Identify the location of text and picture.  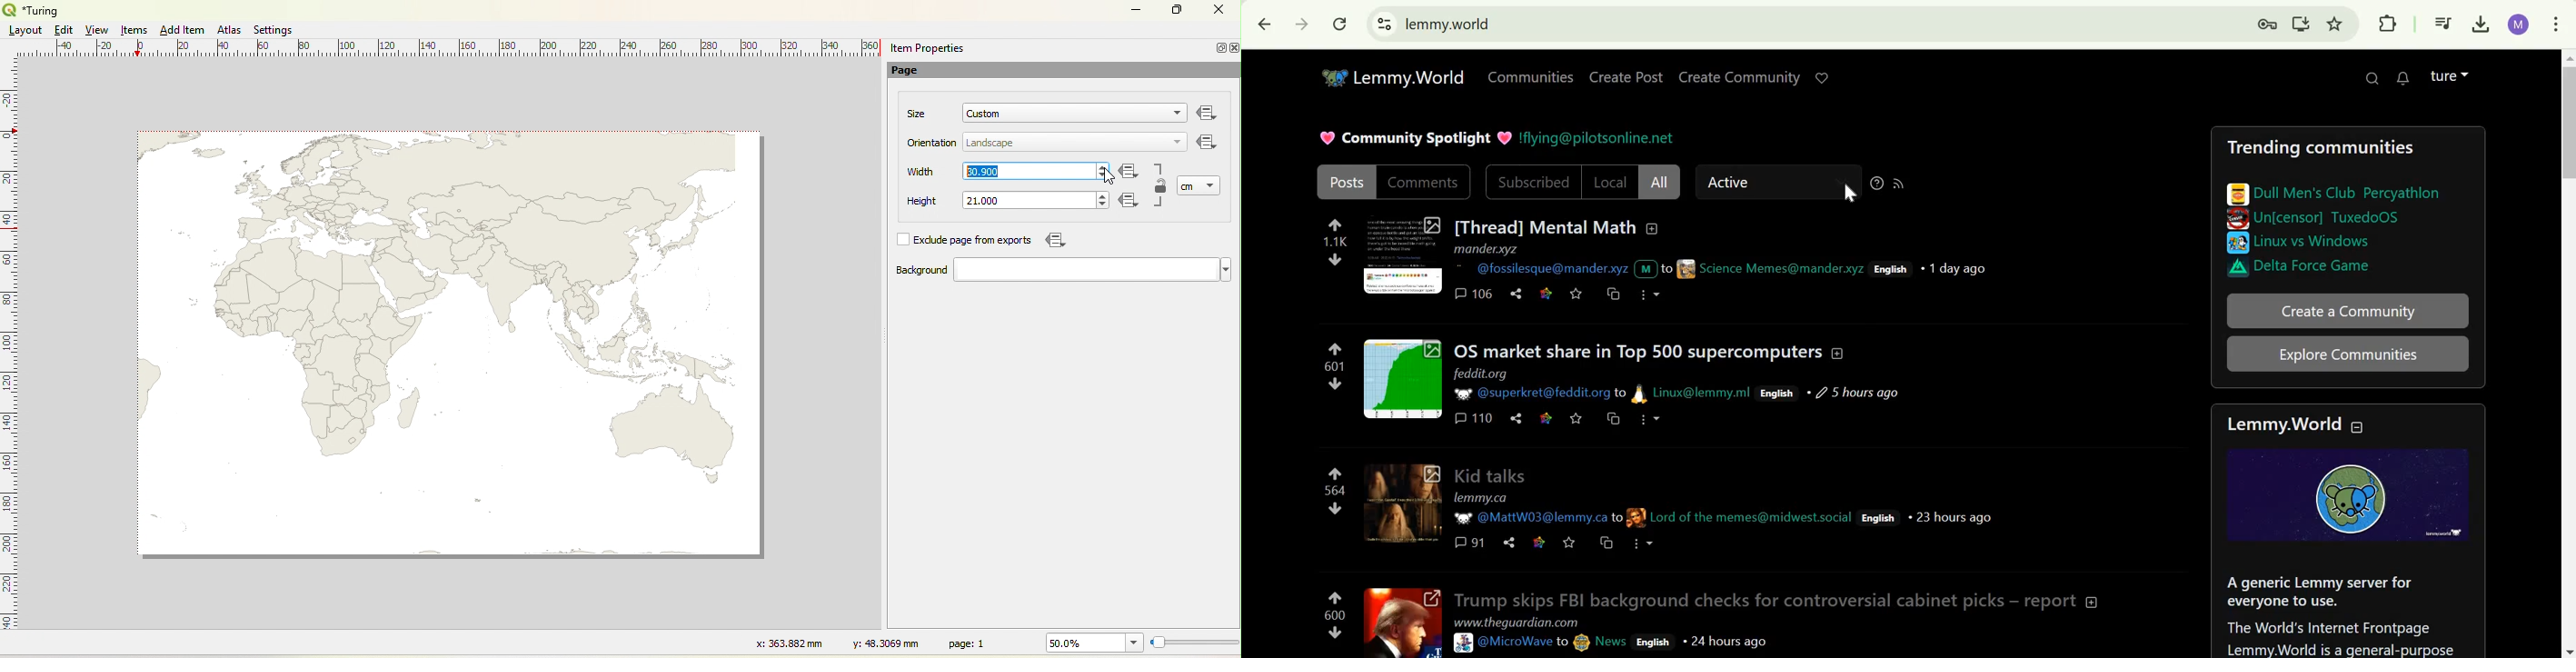
(1664, 268).